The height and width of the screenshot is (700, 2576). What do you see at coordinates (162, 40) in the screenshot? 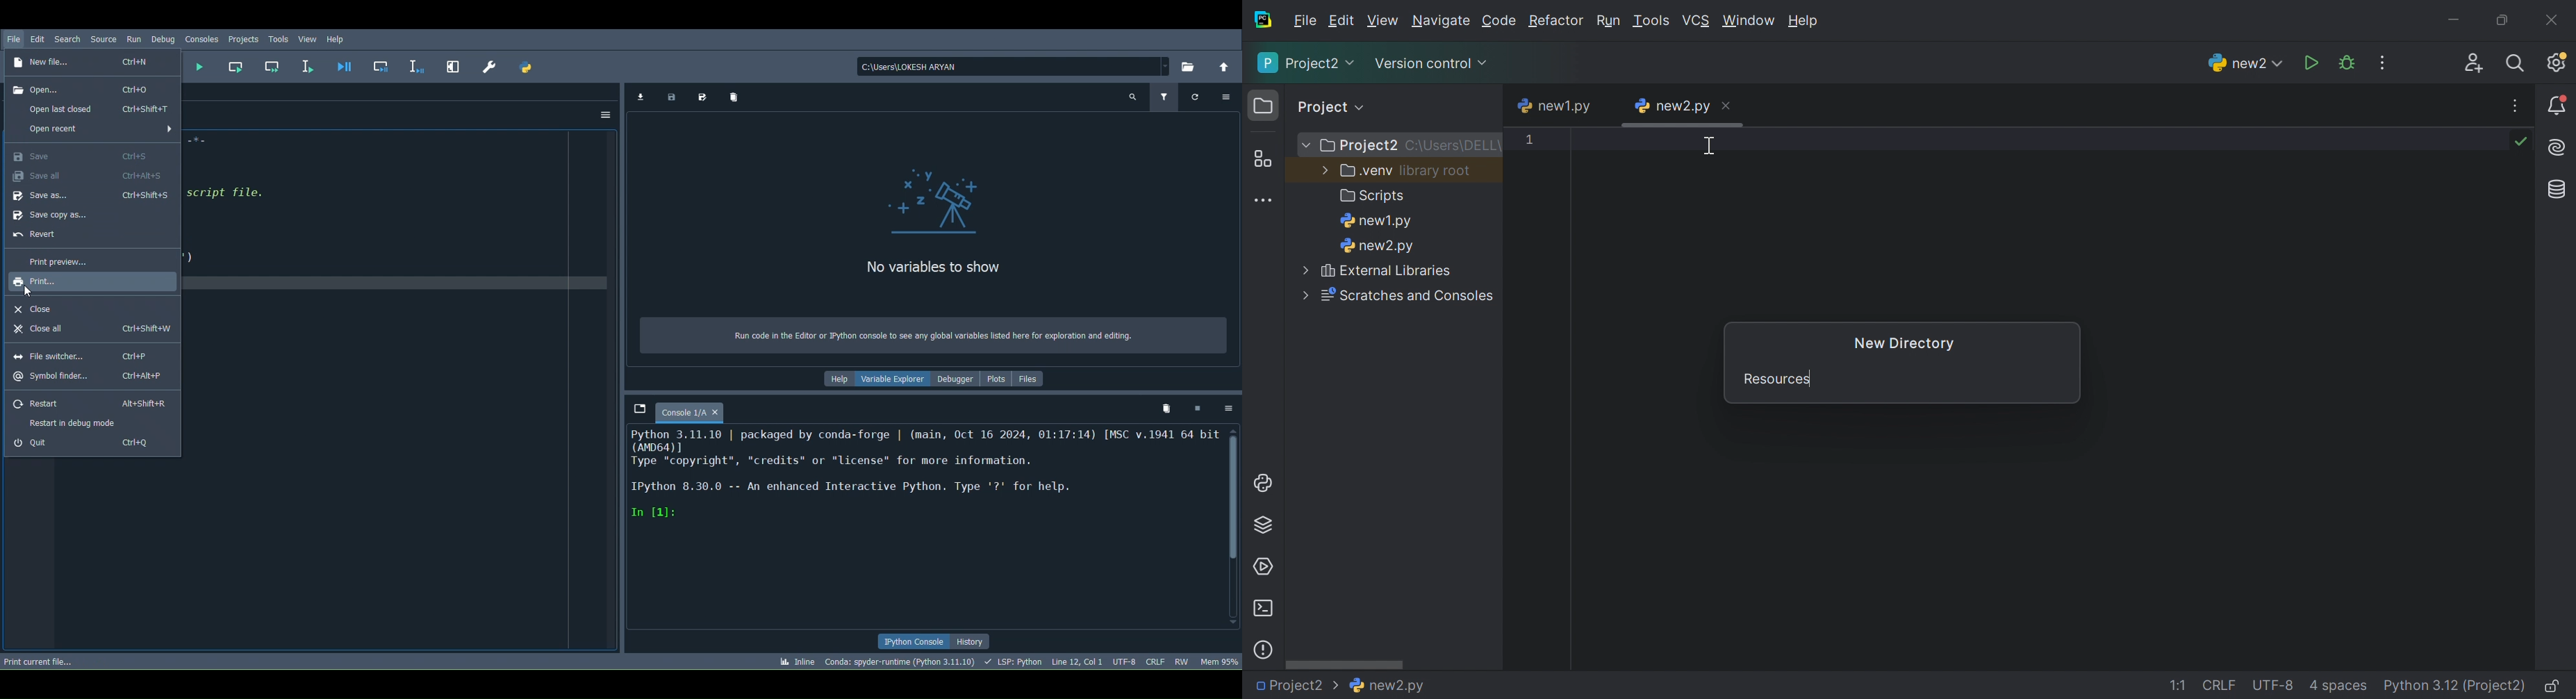
I see `Debug` at bounding box center [162, 40].